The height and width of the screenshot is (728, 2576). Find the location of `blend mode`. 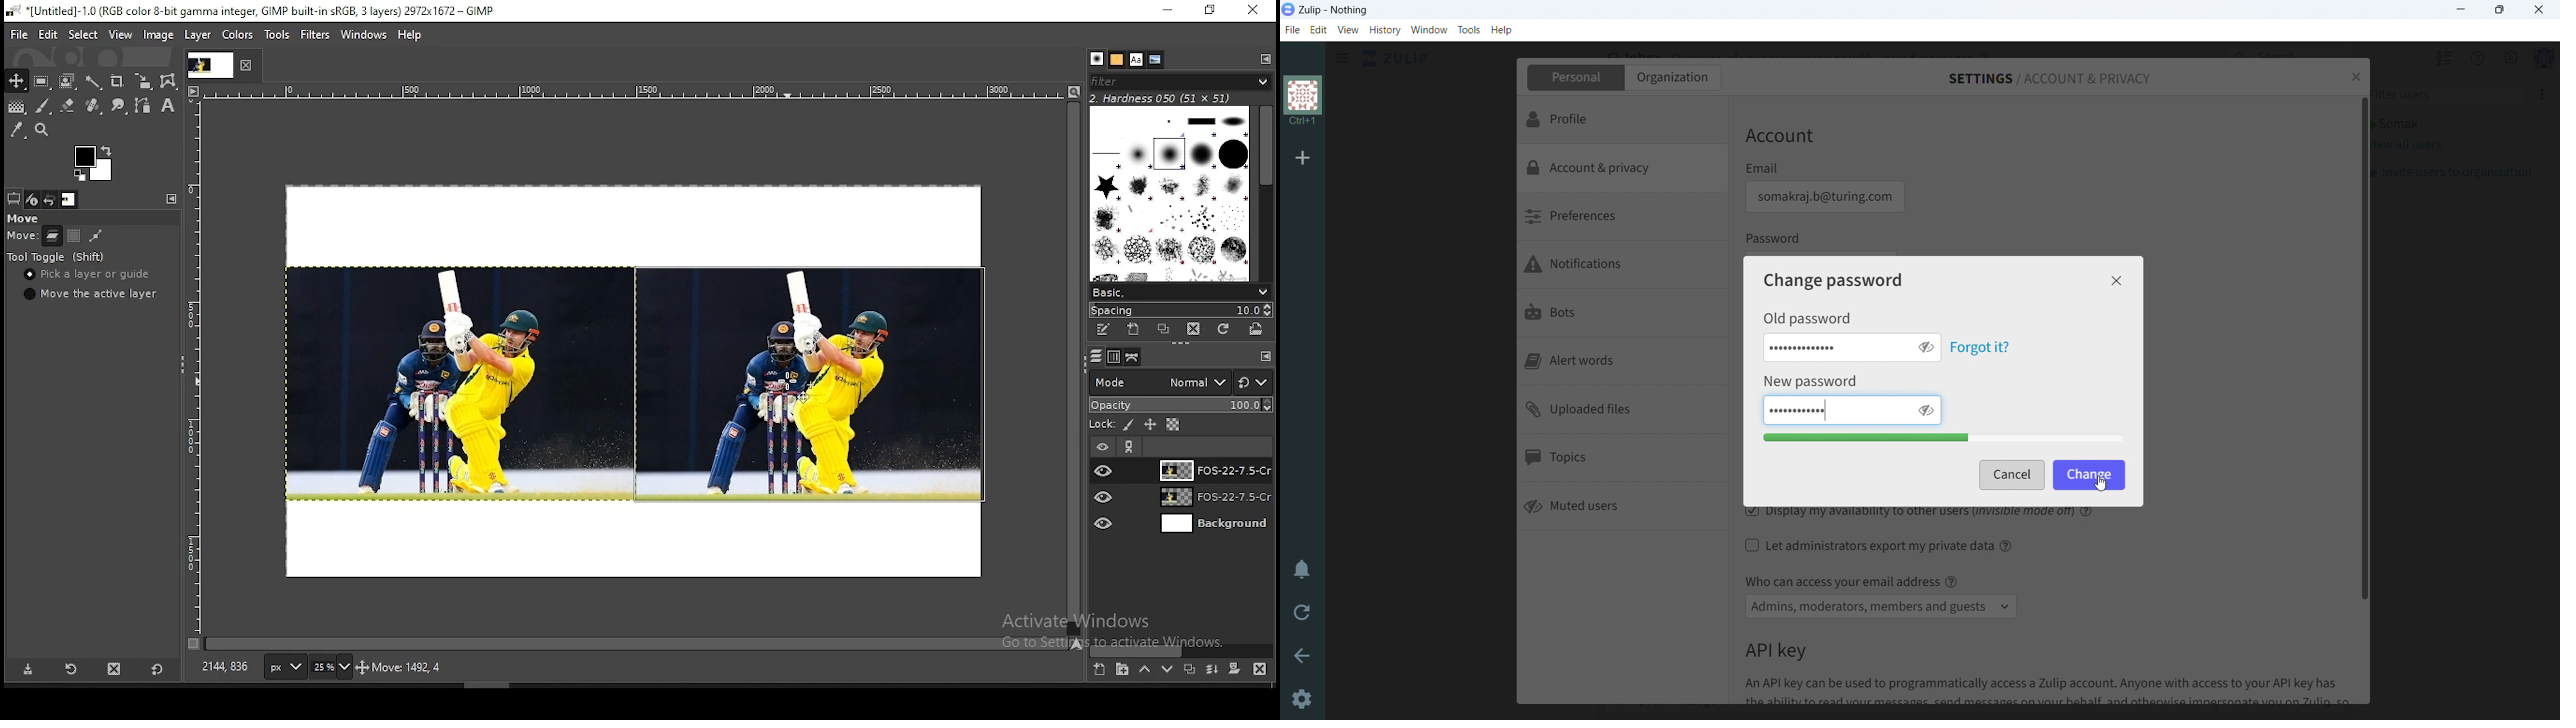

blend mode is located at coordinates (1180, 382).